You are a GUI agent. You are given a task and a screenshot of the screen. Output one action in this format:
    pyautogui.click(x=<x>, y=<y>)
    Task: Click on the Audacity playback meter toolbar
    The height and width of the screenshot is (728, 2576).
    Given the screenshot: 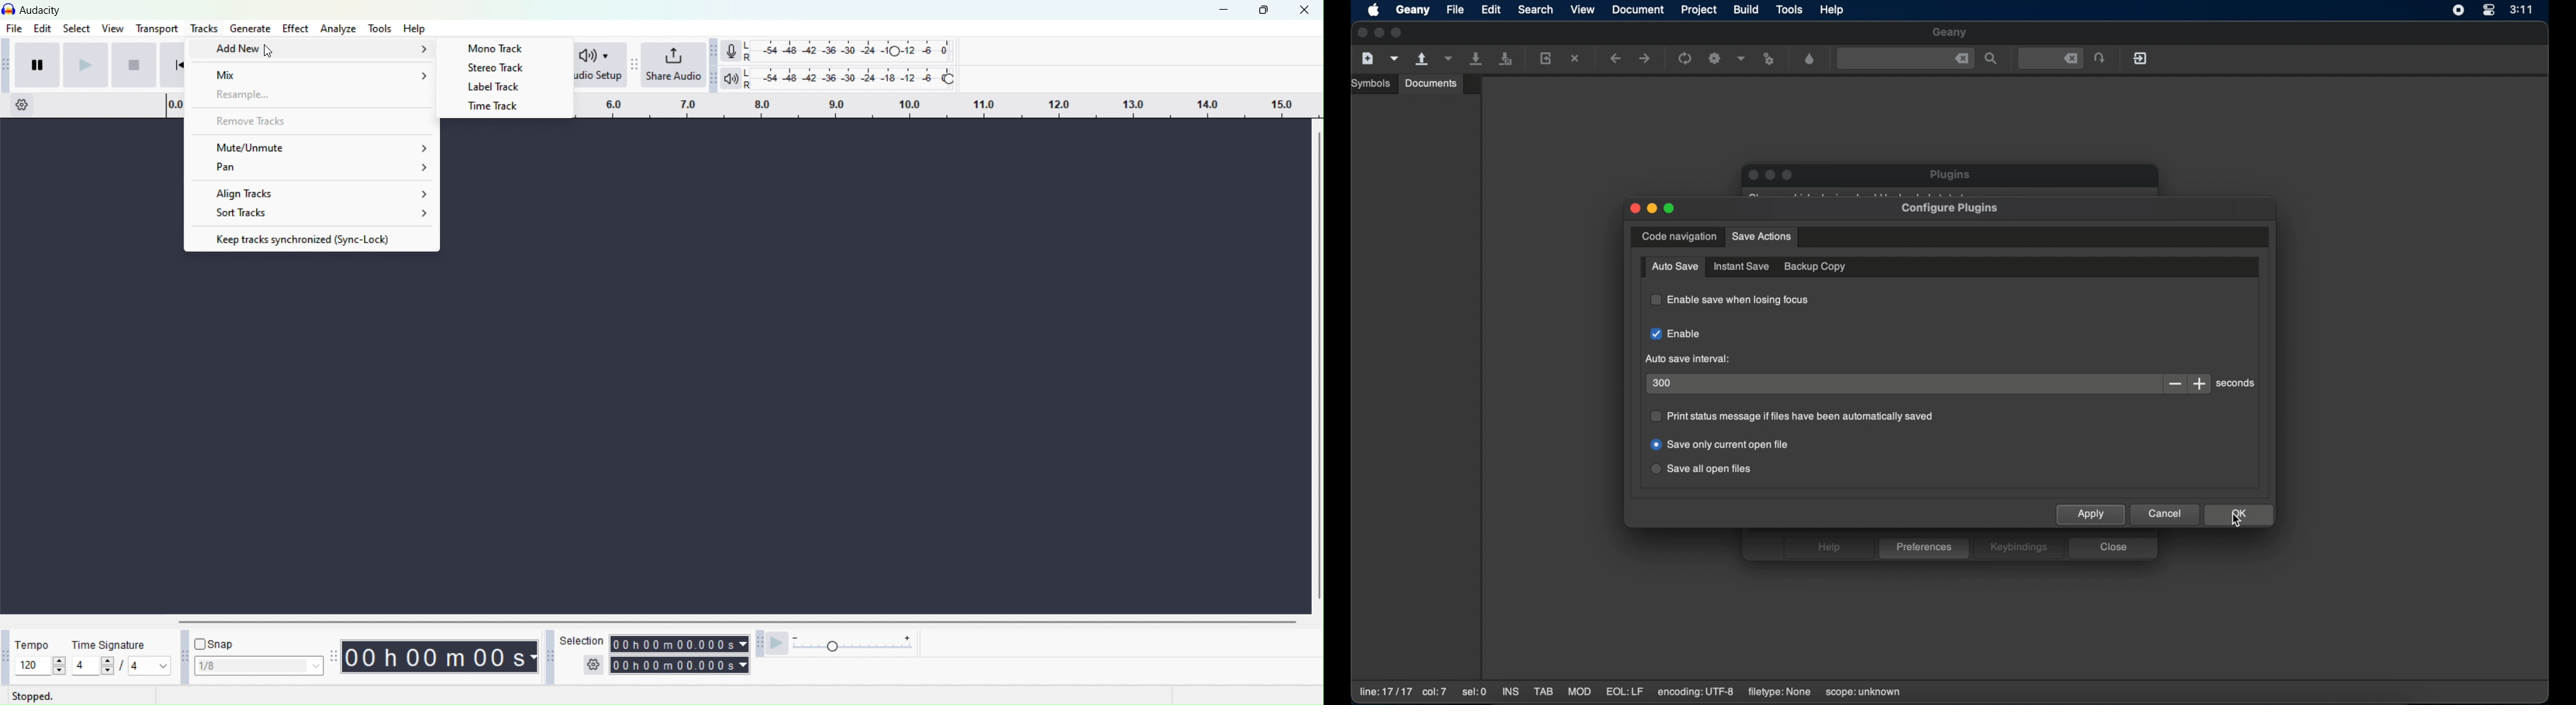 What is the action you would take?
    pyautogui.click(x=714, y=78)
    